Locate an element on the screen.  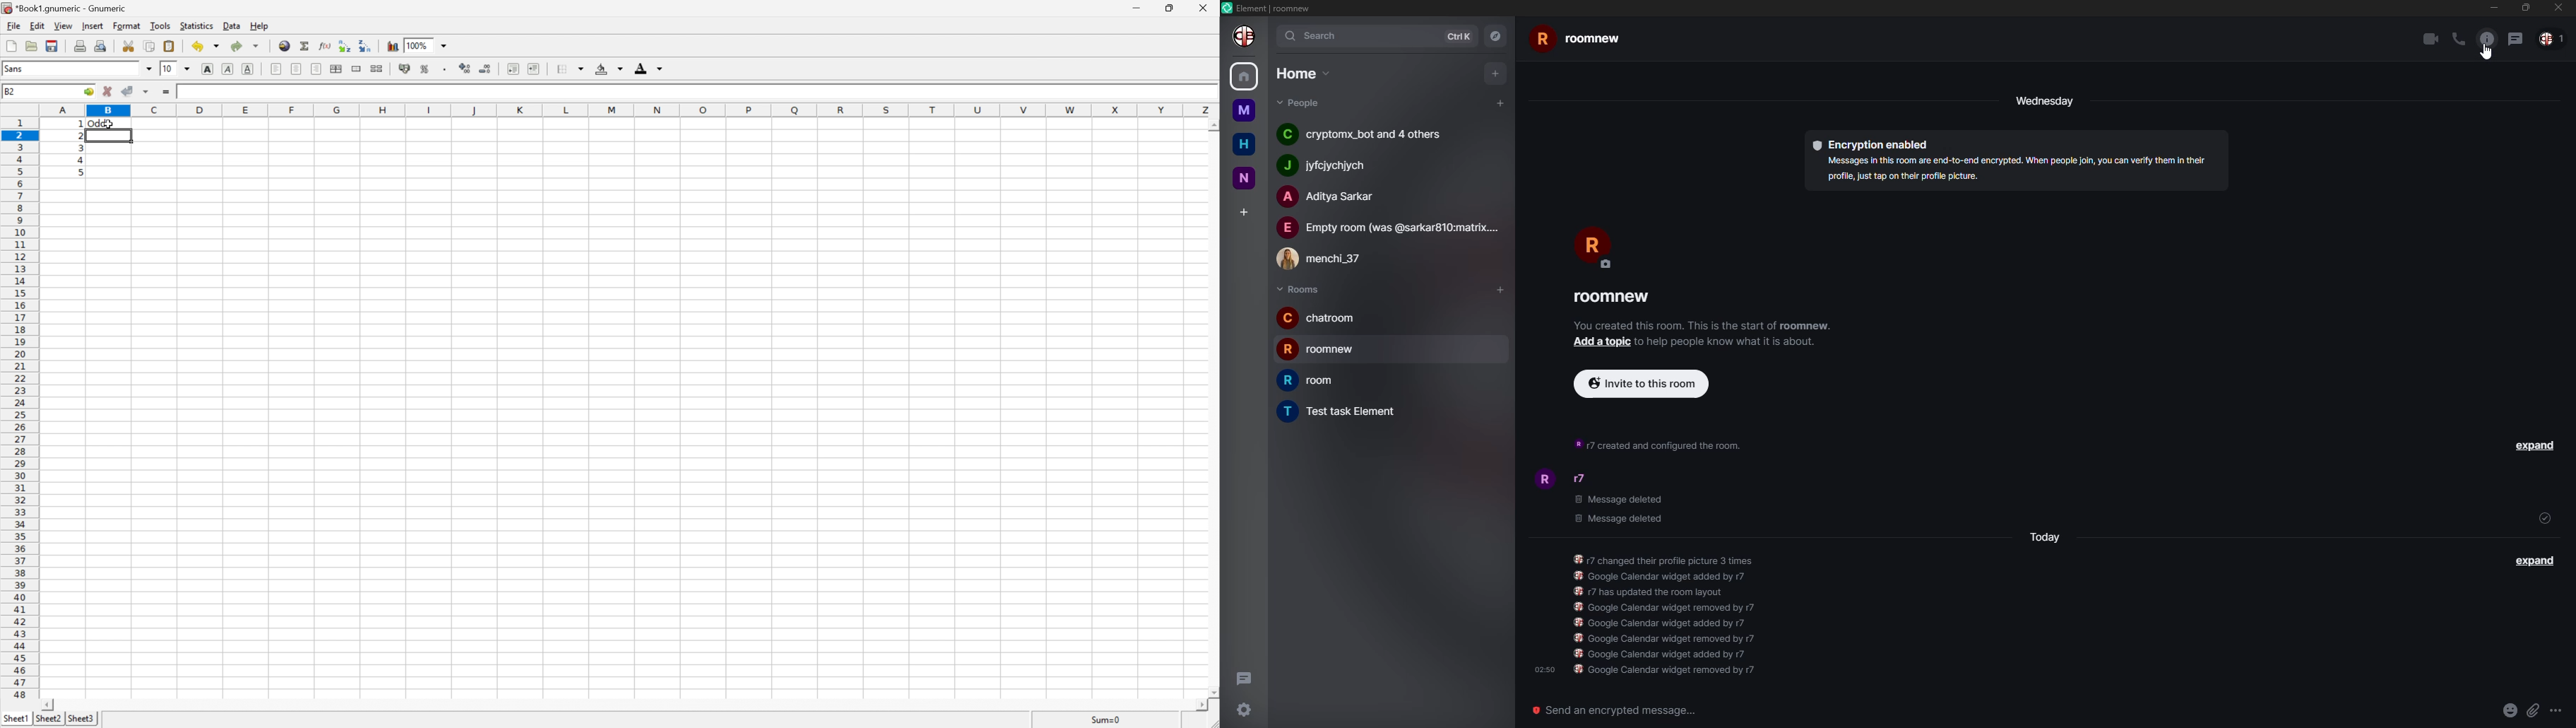
room is located at coordinates (1614, 297).